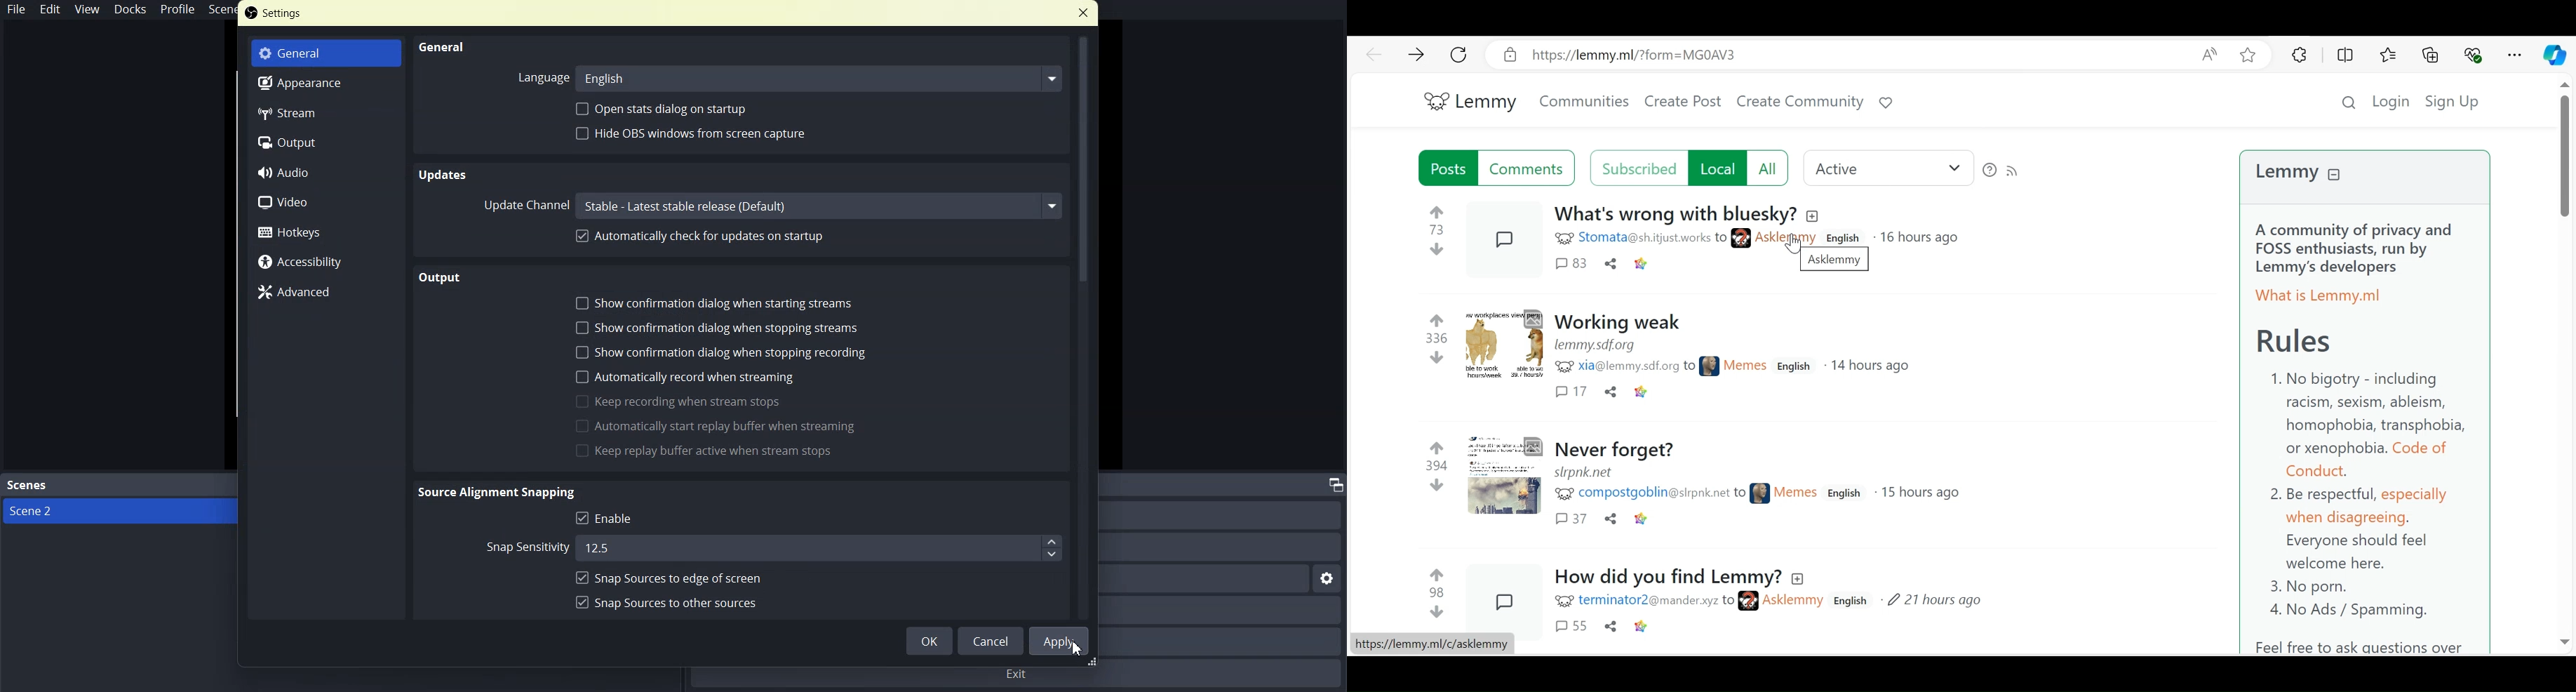 The image size is (2576, 700). I want to click on Hotkeys, so click(326, 229).